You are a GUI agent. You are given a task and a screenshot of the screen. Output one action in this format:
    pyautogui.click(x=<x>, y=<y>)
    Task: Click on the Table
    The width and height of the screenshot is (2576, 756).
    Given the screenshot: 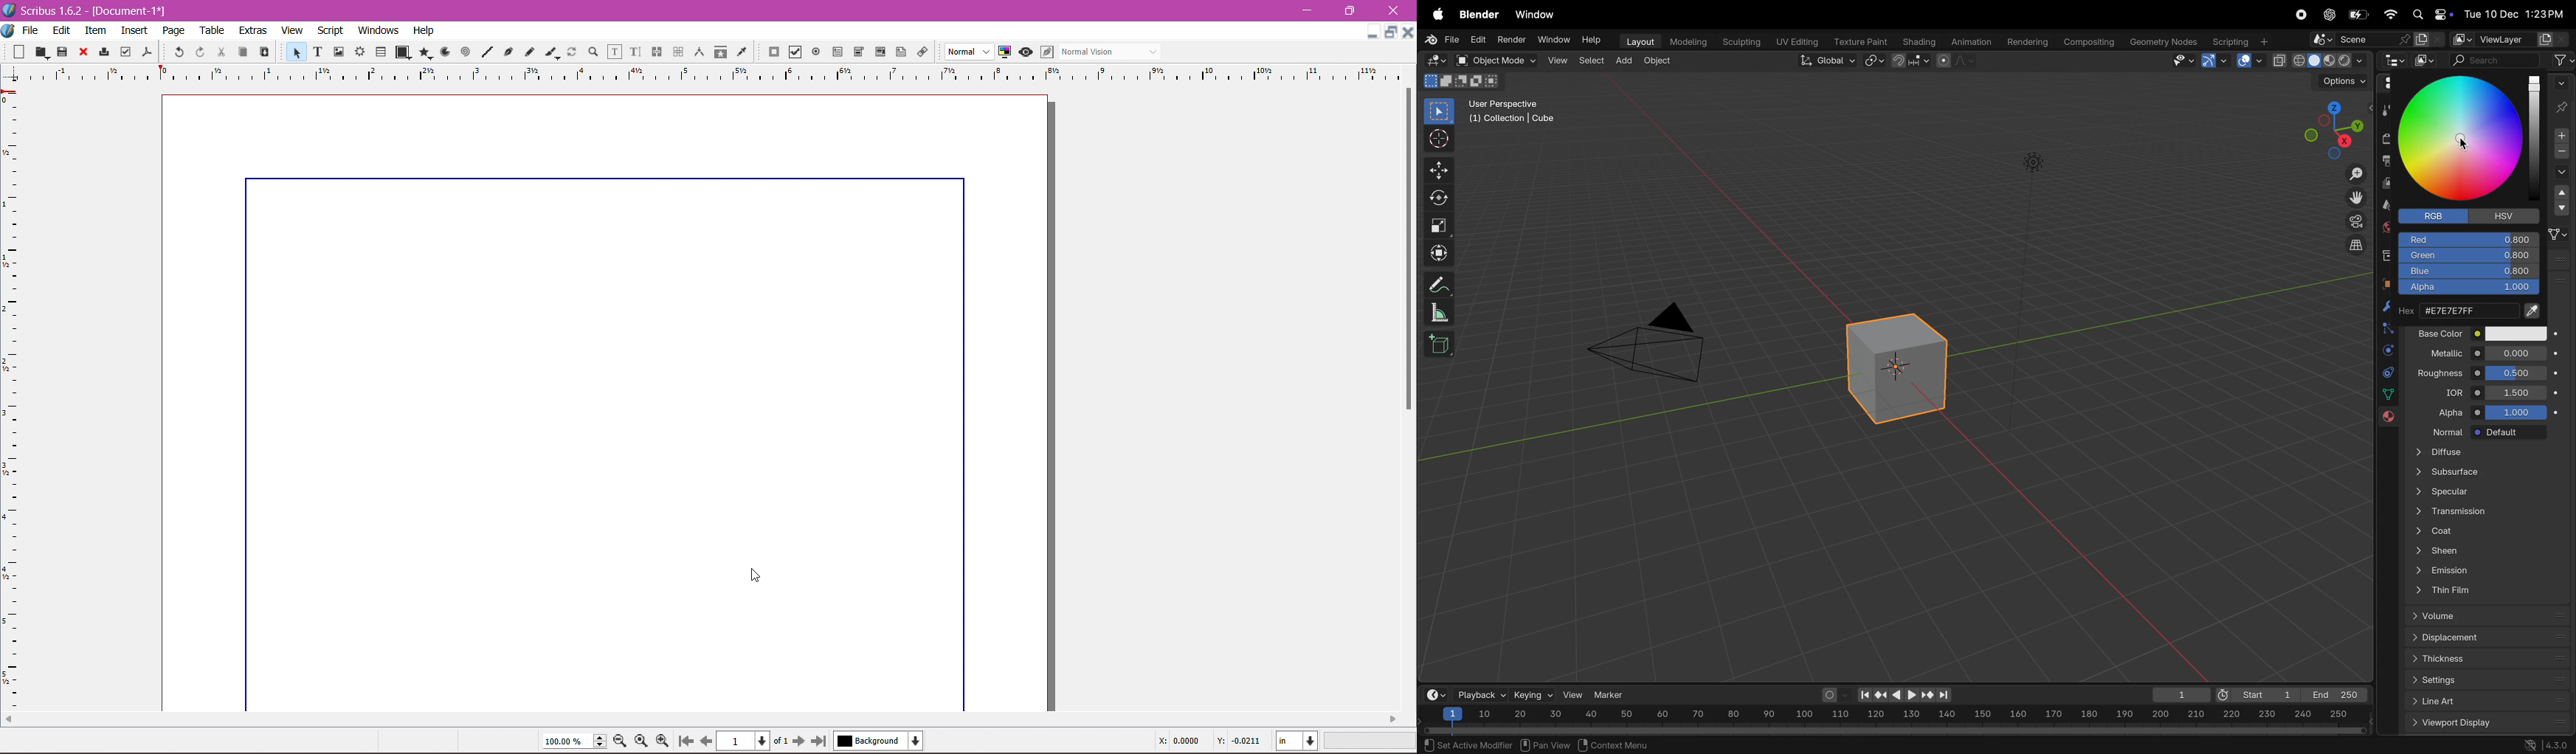 What is the action you would take?
    pyautogui.click(x=211, y=30)
    